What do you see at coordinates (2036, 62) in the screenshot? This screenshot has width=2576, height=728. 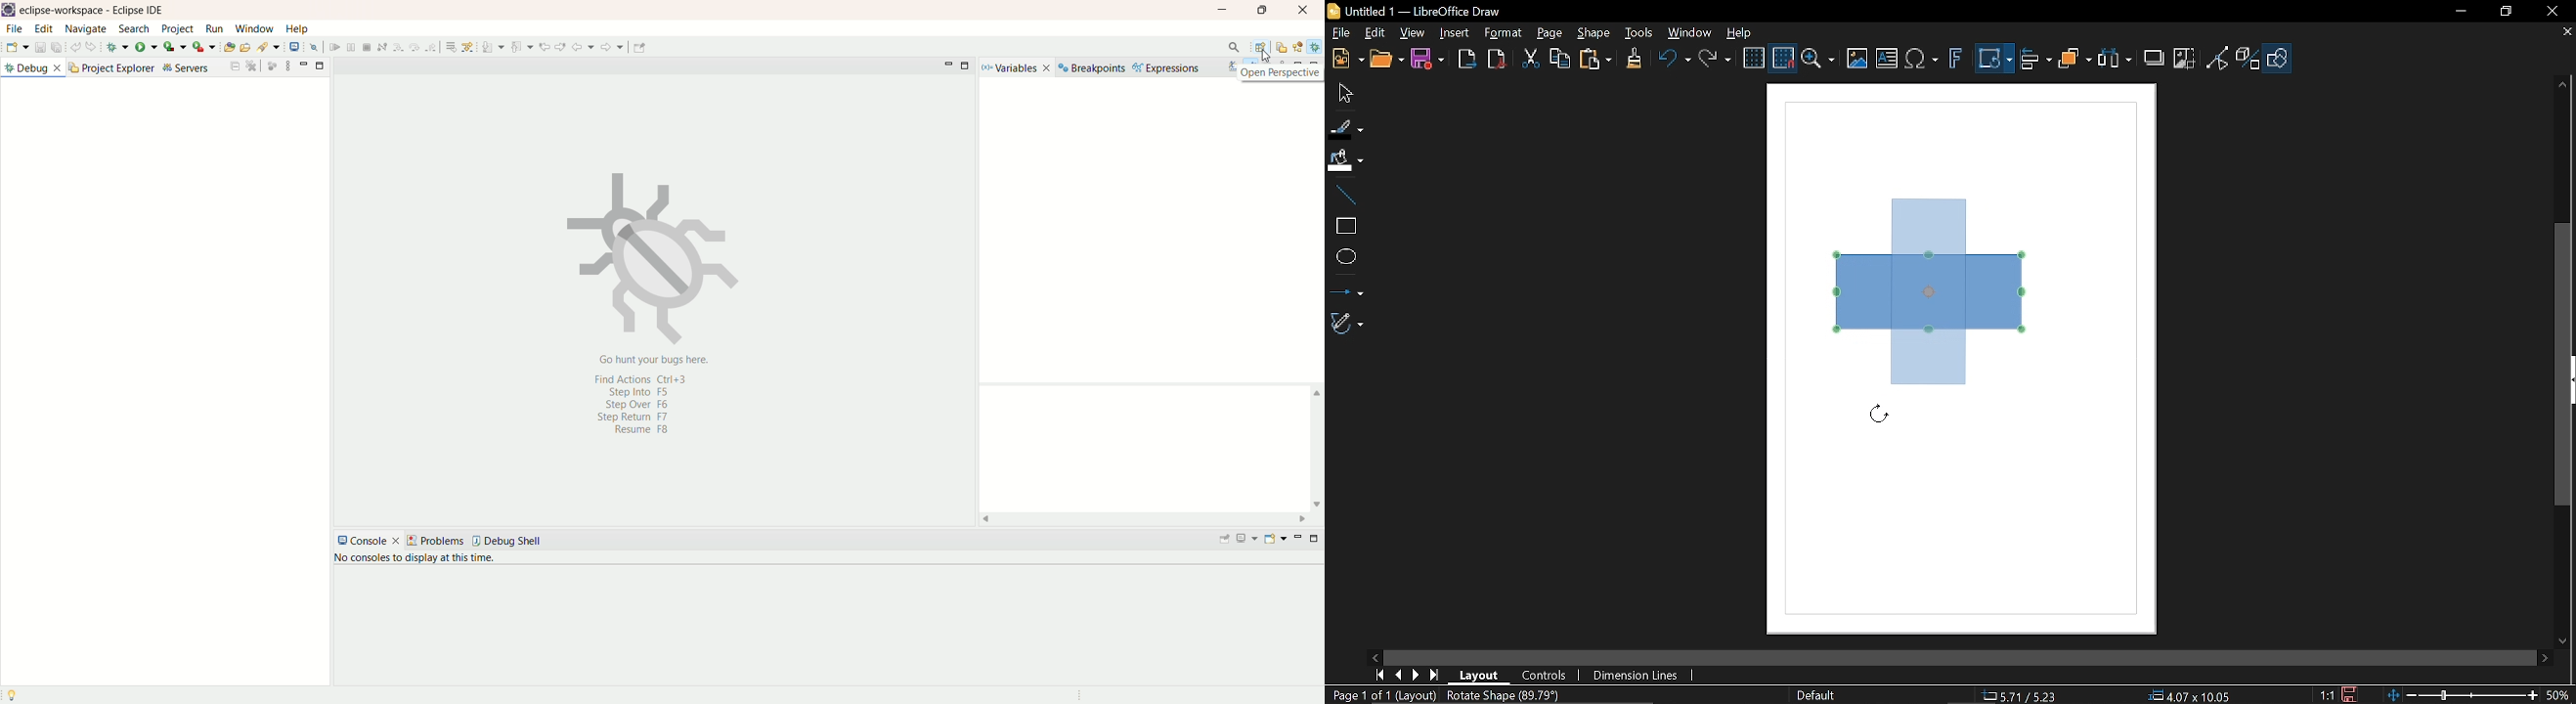 I see `Align` at bounding box center [2036, 62].